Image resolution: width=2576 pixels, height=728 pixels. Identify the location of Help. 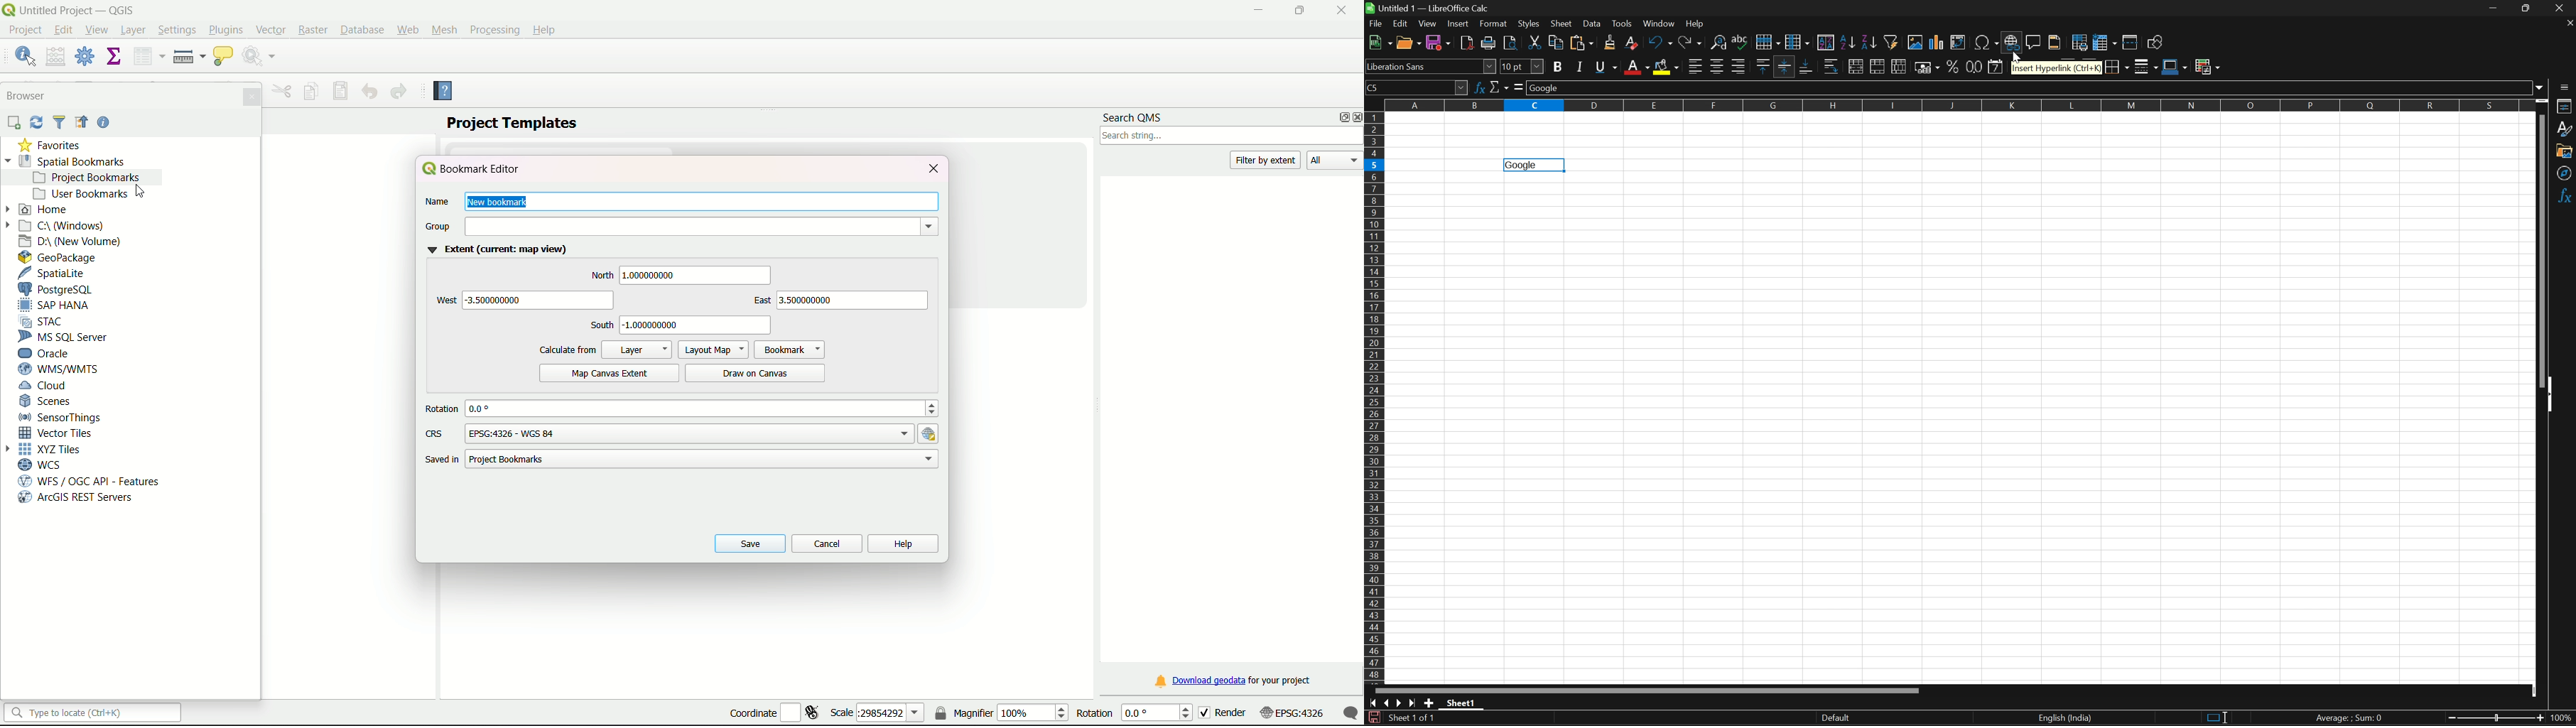
(1696, 24).